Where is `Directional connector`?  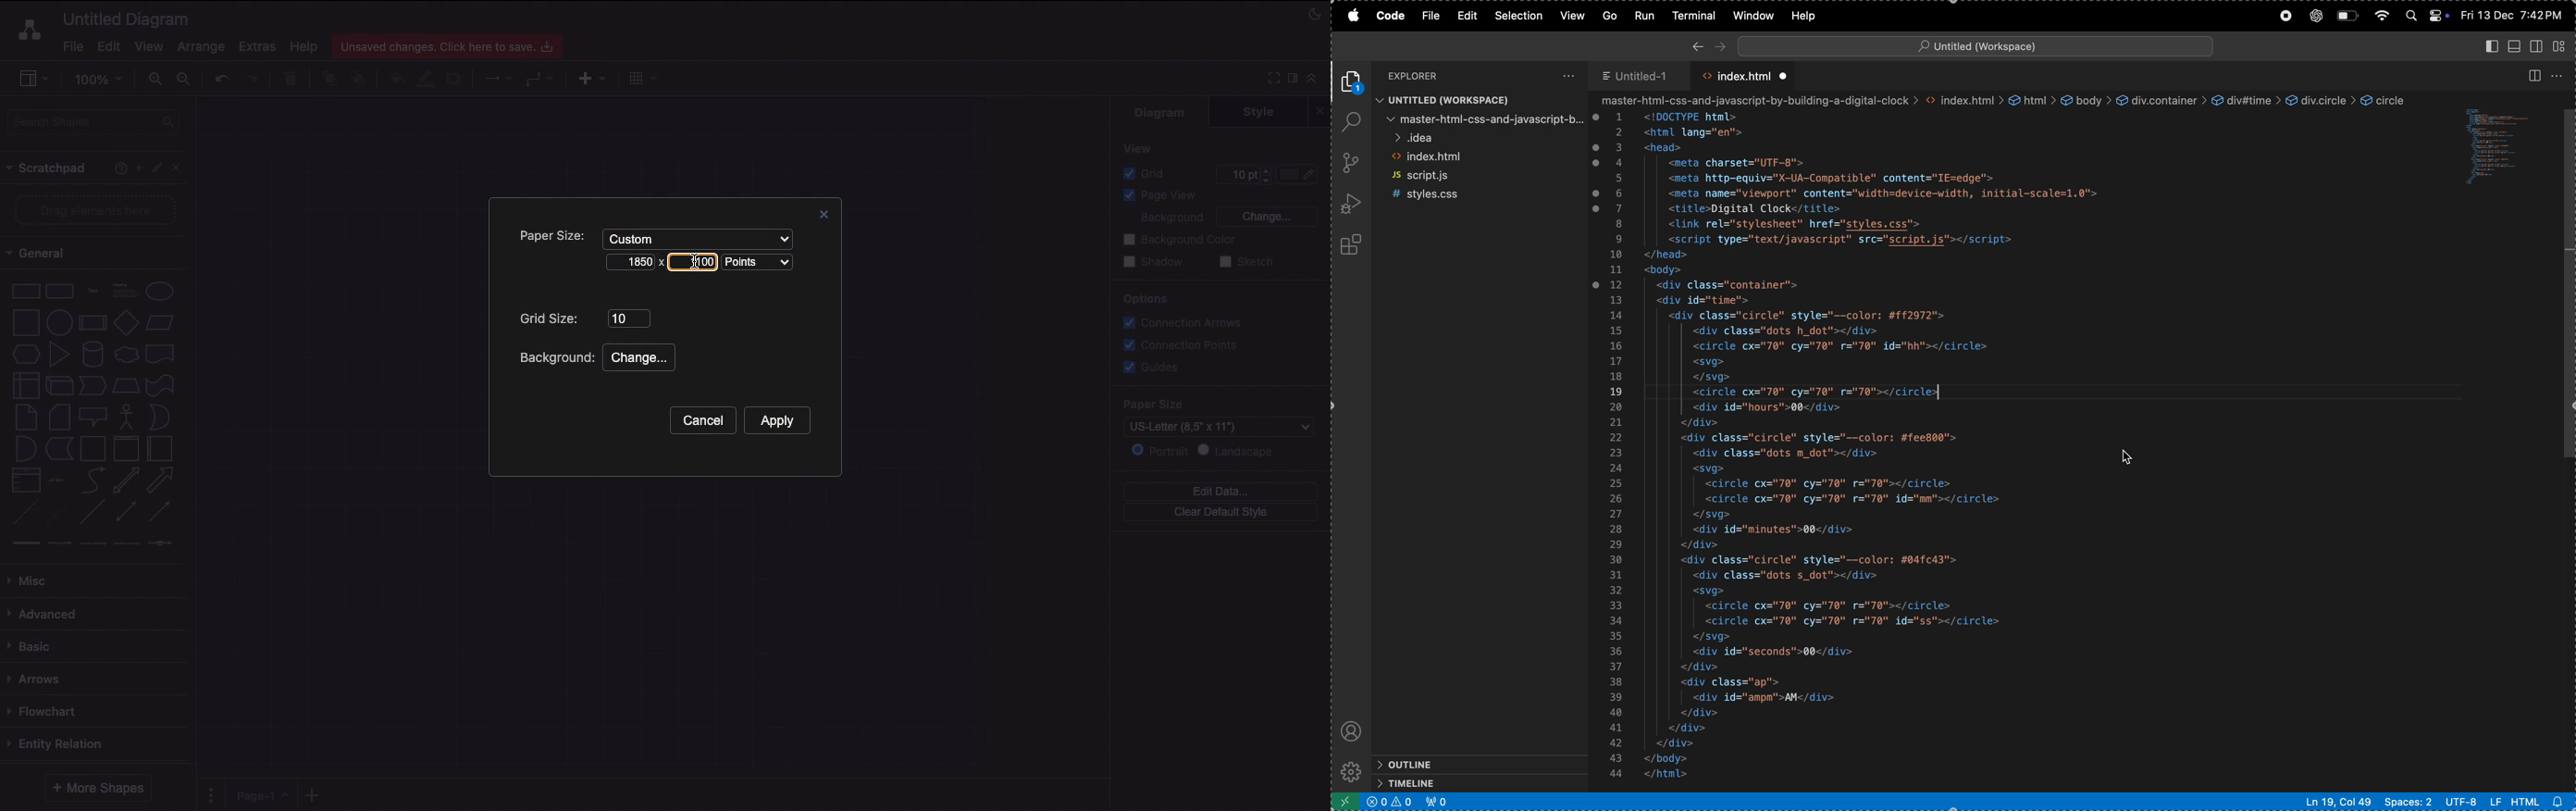
Directional connector is located at coordinates (163, 512).